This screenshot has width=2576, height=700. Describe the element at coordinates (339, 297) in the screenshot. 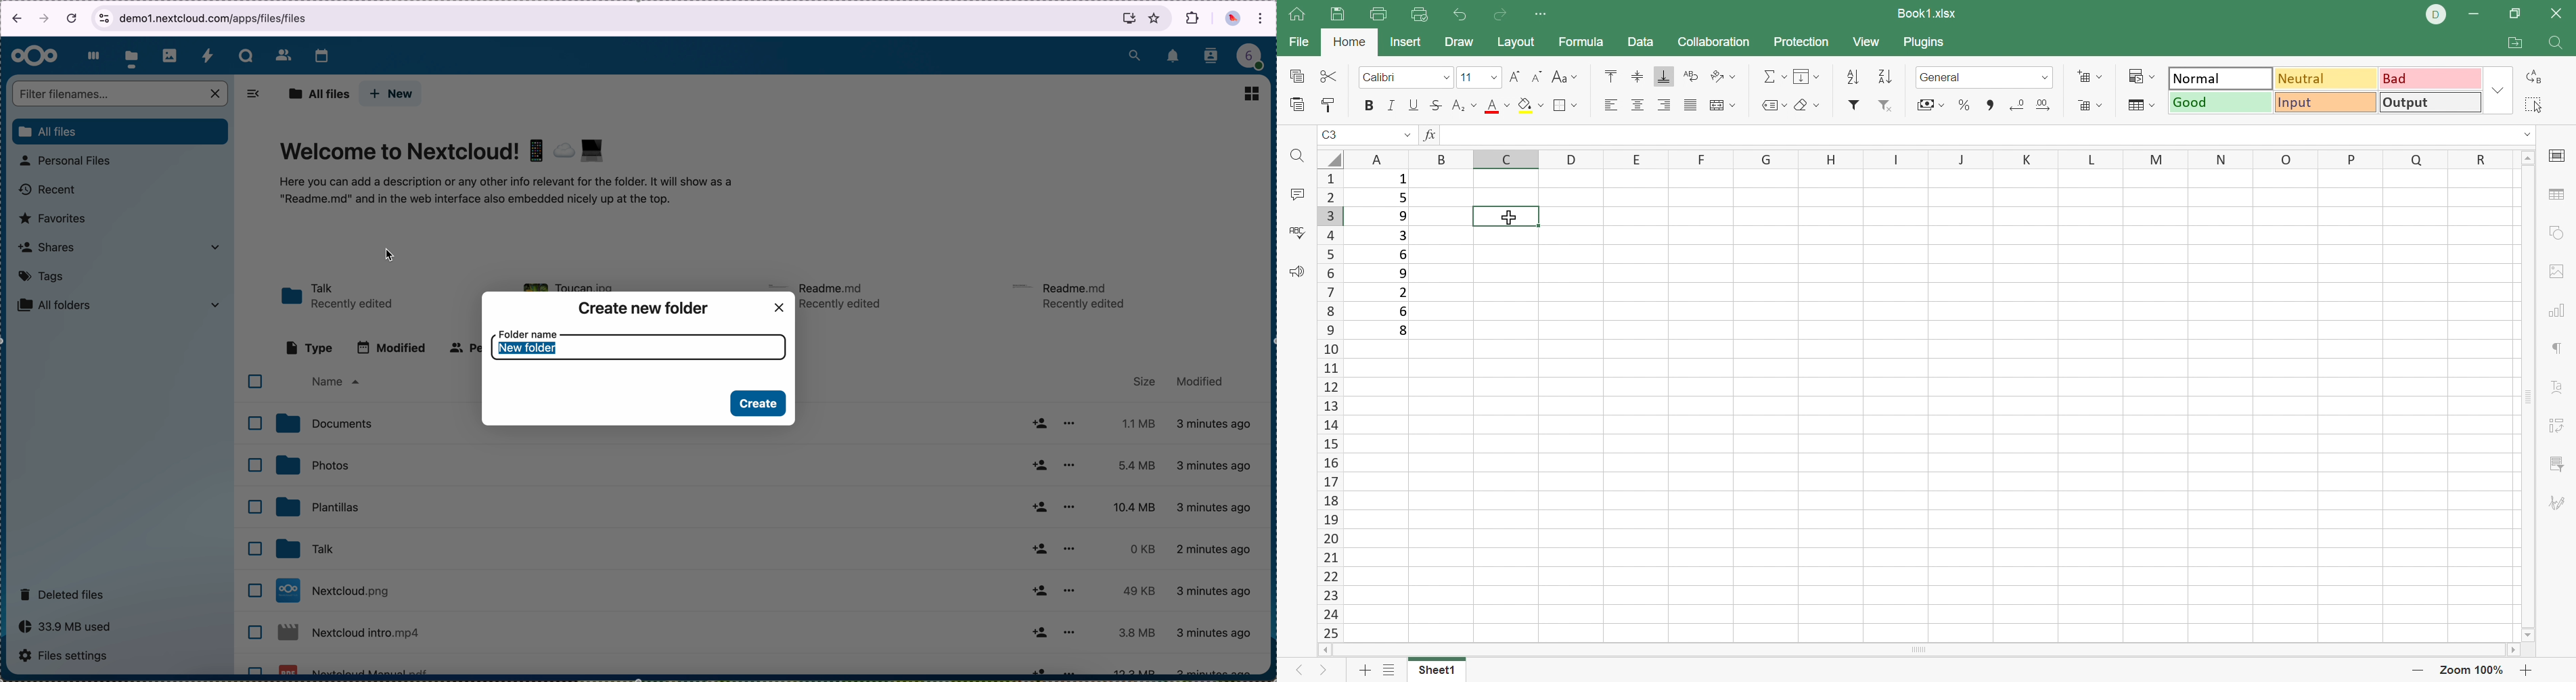

I see `talk folder` at that location.